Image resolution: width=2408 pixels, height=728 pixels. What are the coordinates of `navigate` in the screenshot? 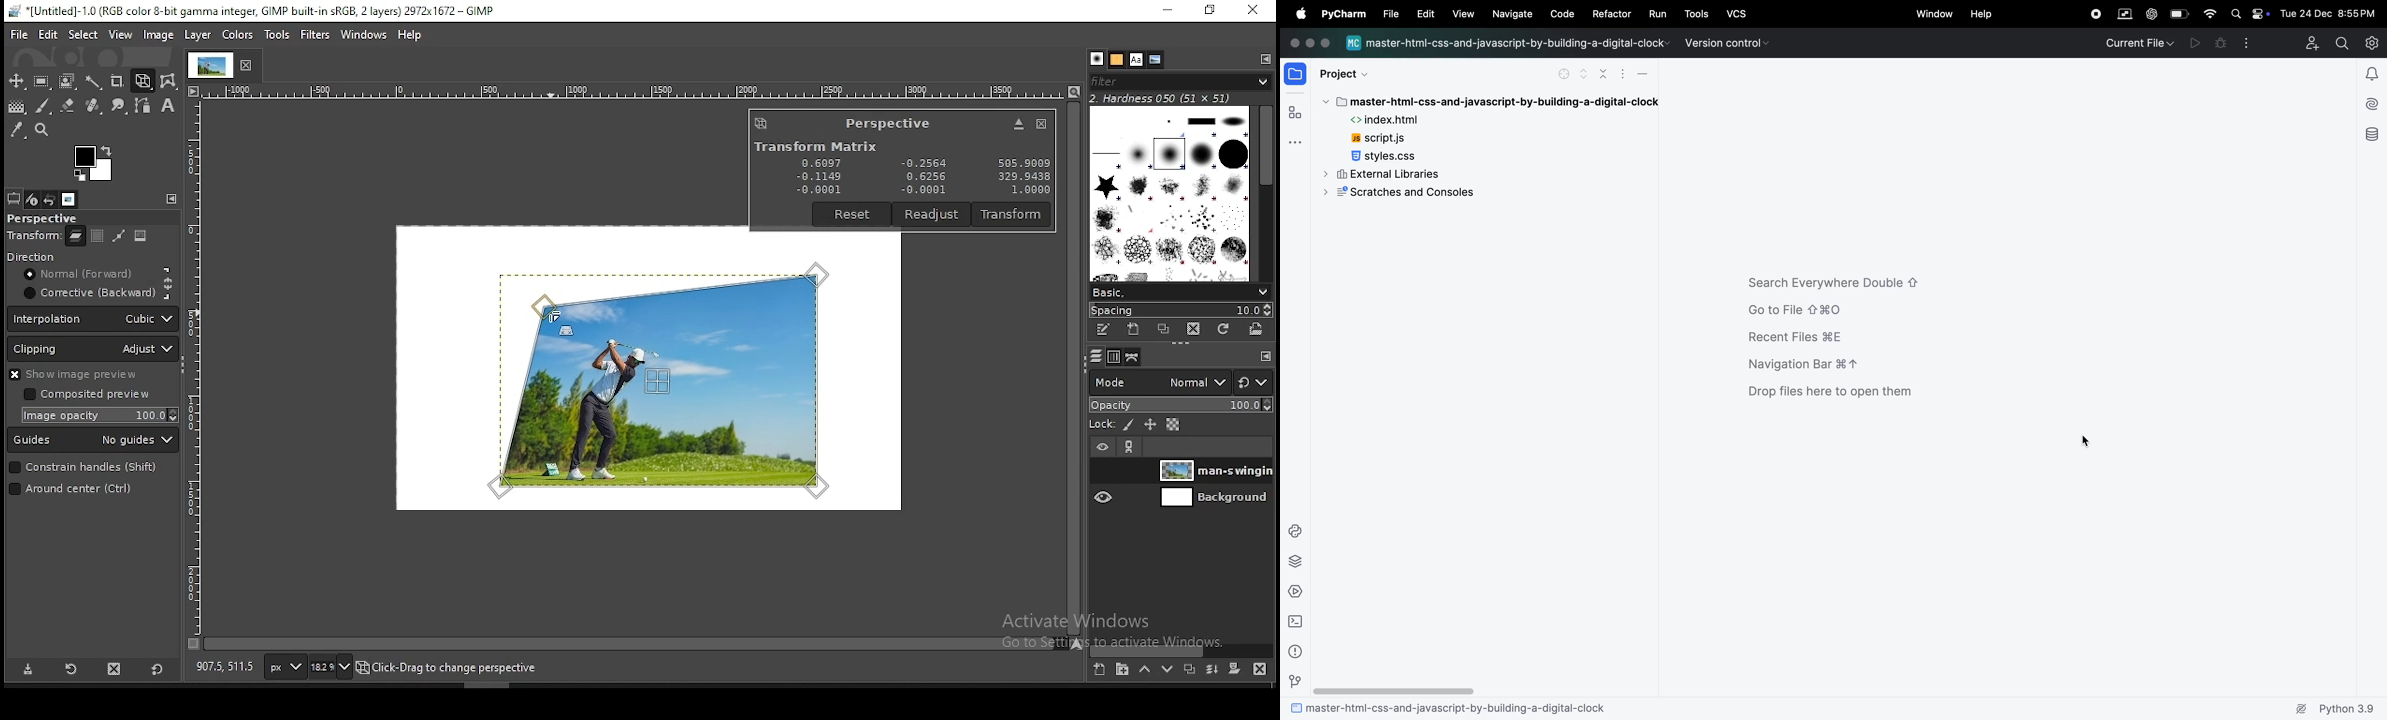 It's located at (1513, 15).